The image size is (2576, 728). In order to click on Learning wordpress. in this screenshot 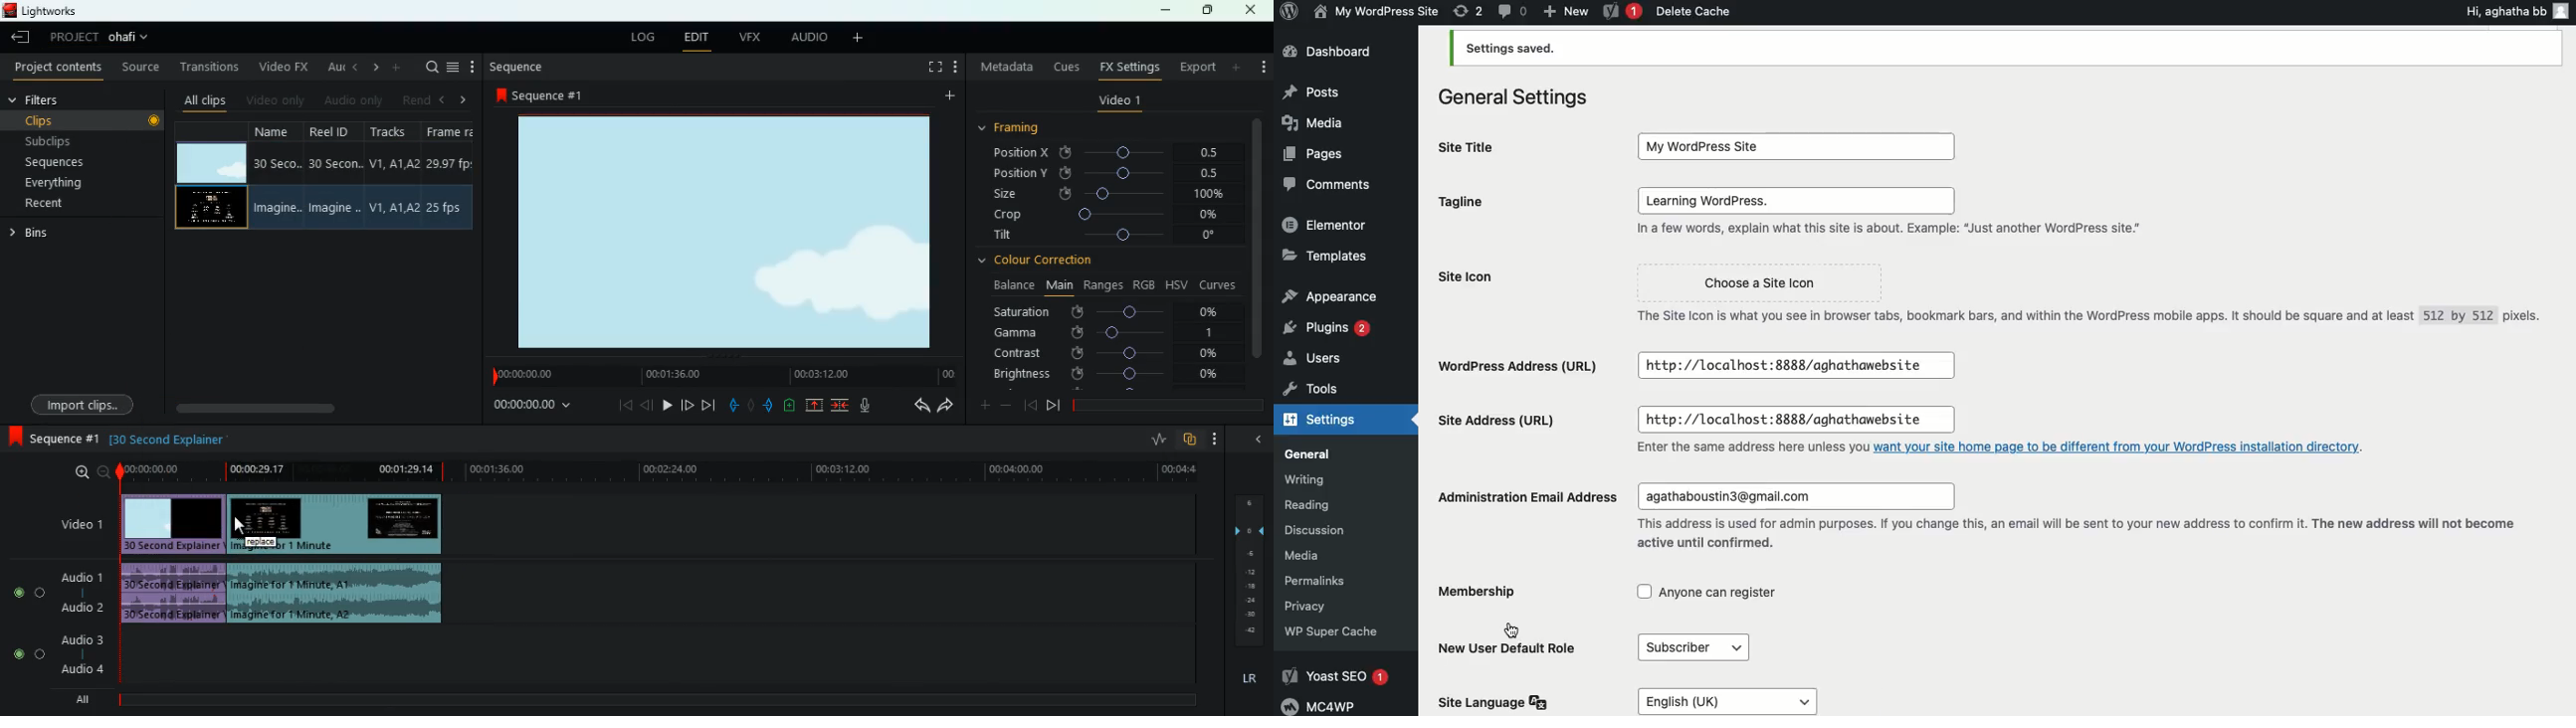, I will do `click(1797, 200)`.